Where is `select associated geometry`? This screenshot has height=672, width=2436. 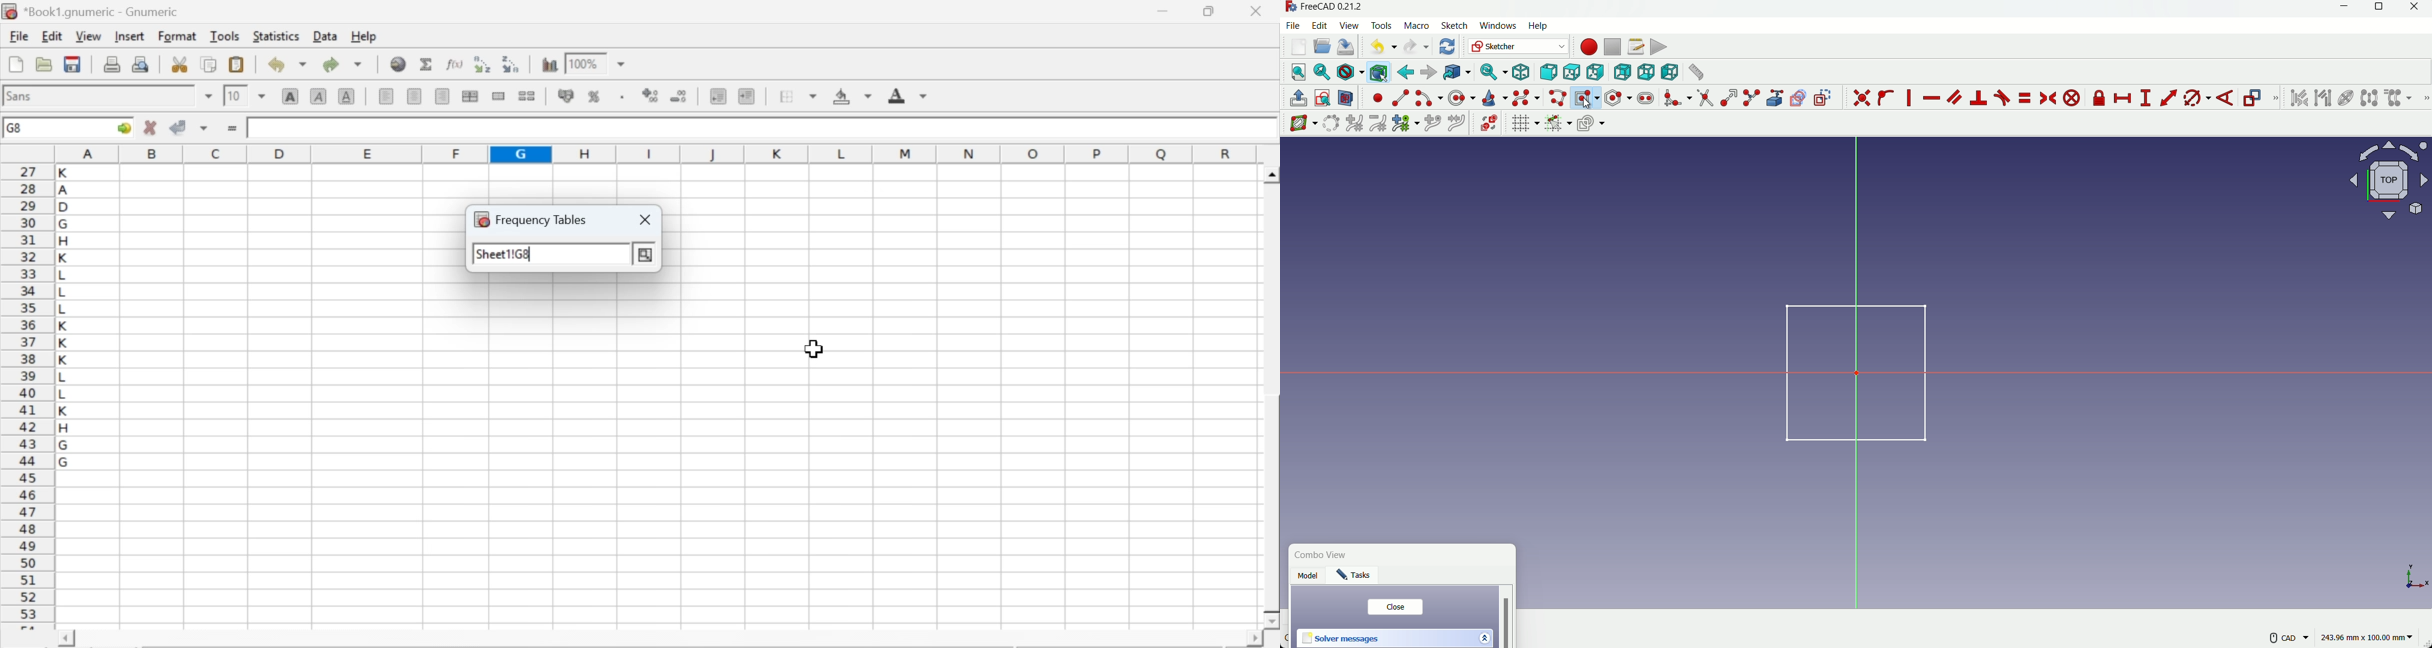 select associated geometry is located at coordinates (2323, 99).